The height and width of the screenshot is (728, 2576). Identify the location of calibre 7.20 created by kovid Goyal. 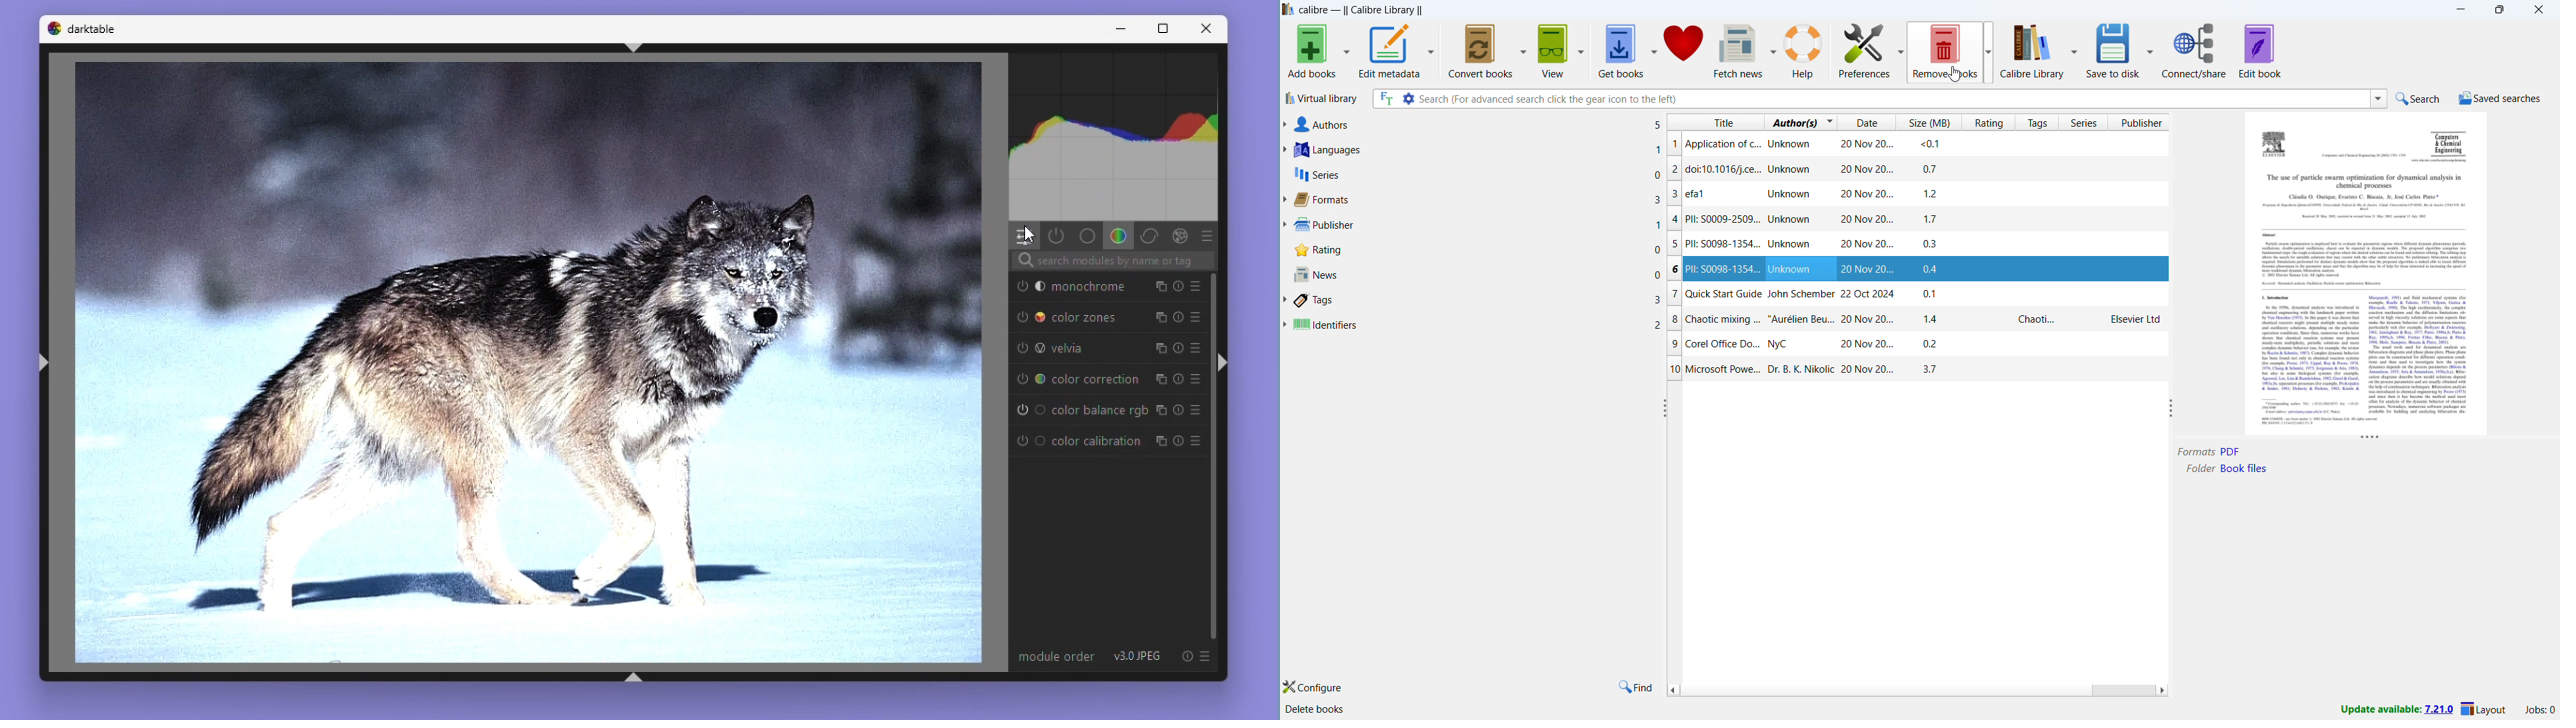
(1361, 711).